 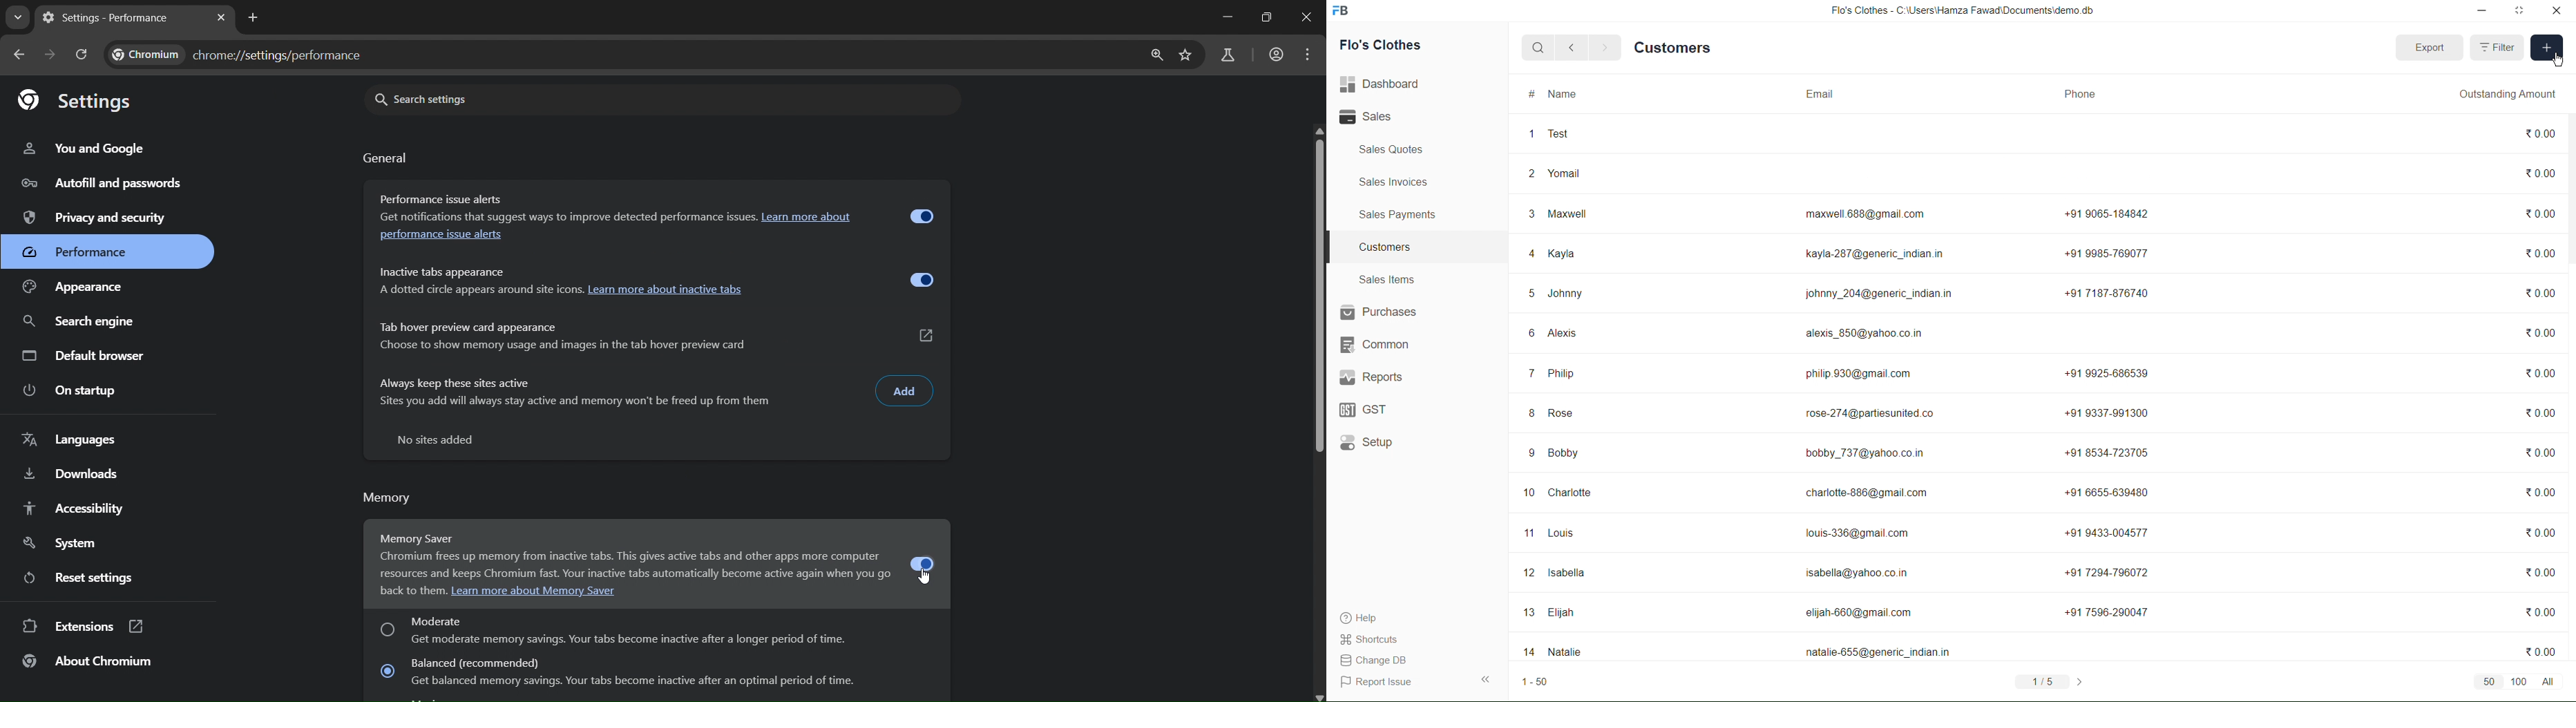 I want to click on Sales Payments, so click(x=1401, y=216).